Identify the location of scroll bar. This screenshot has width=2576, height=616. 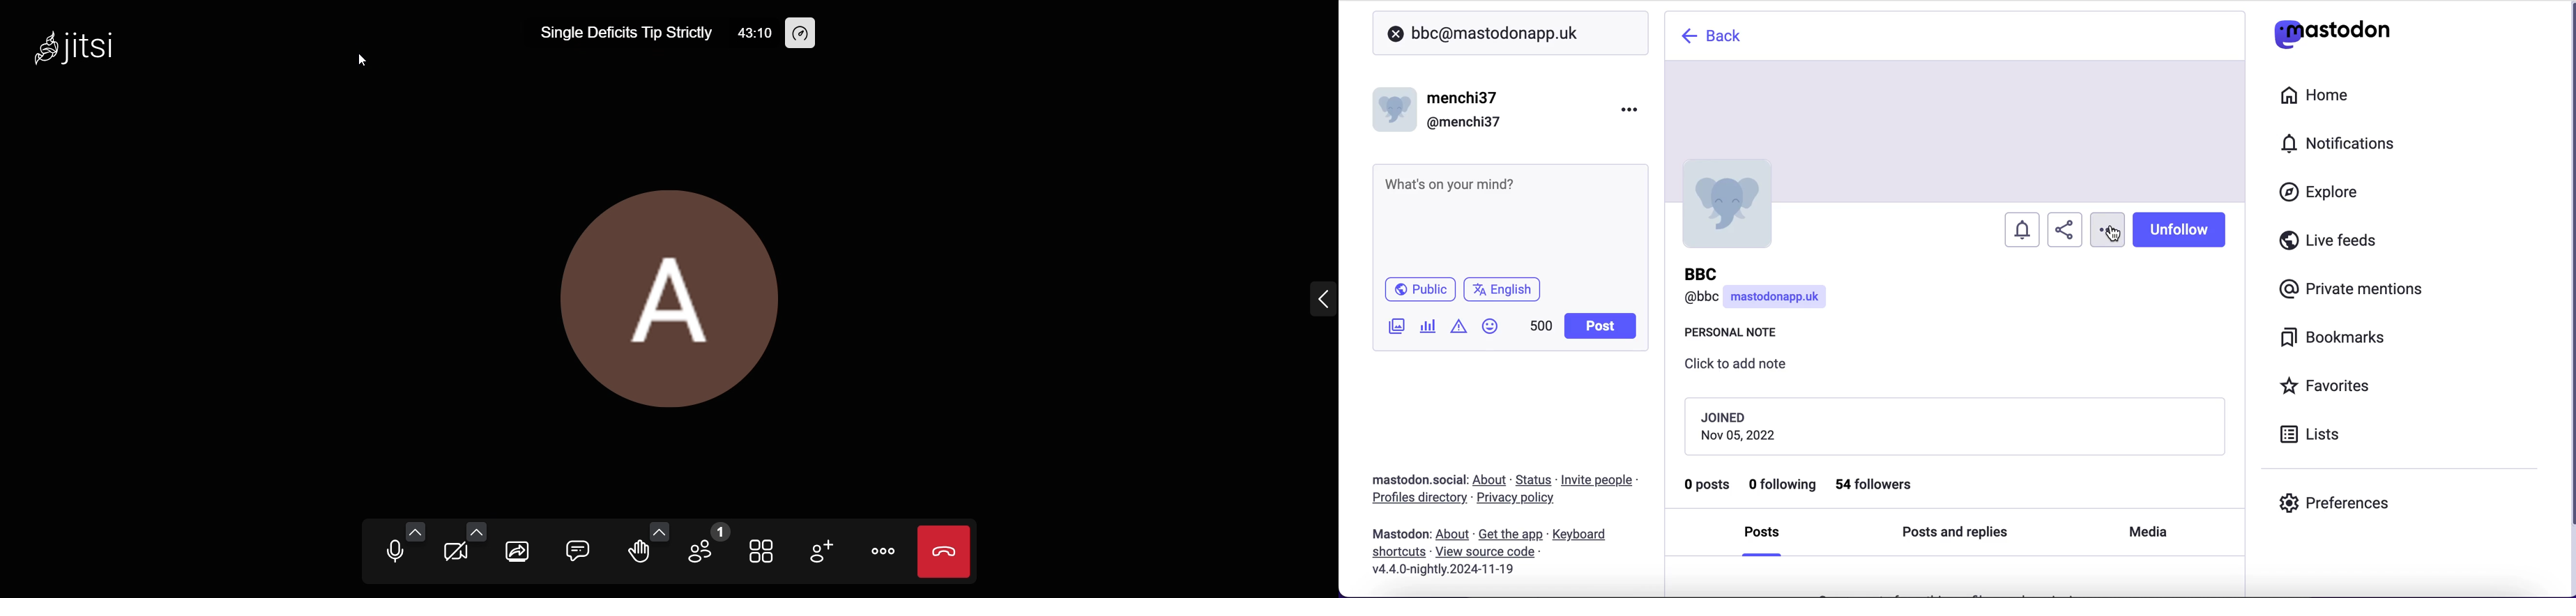
(2569, 298).